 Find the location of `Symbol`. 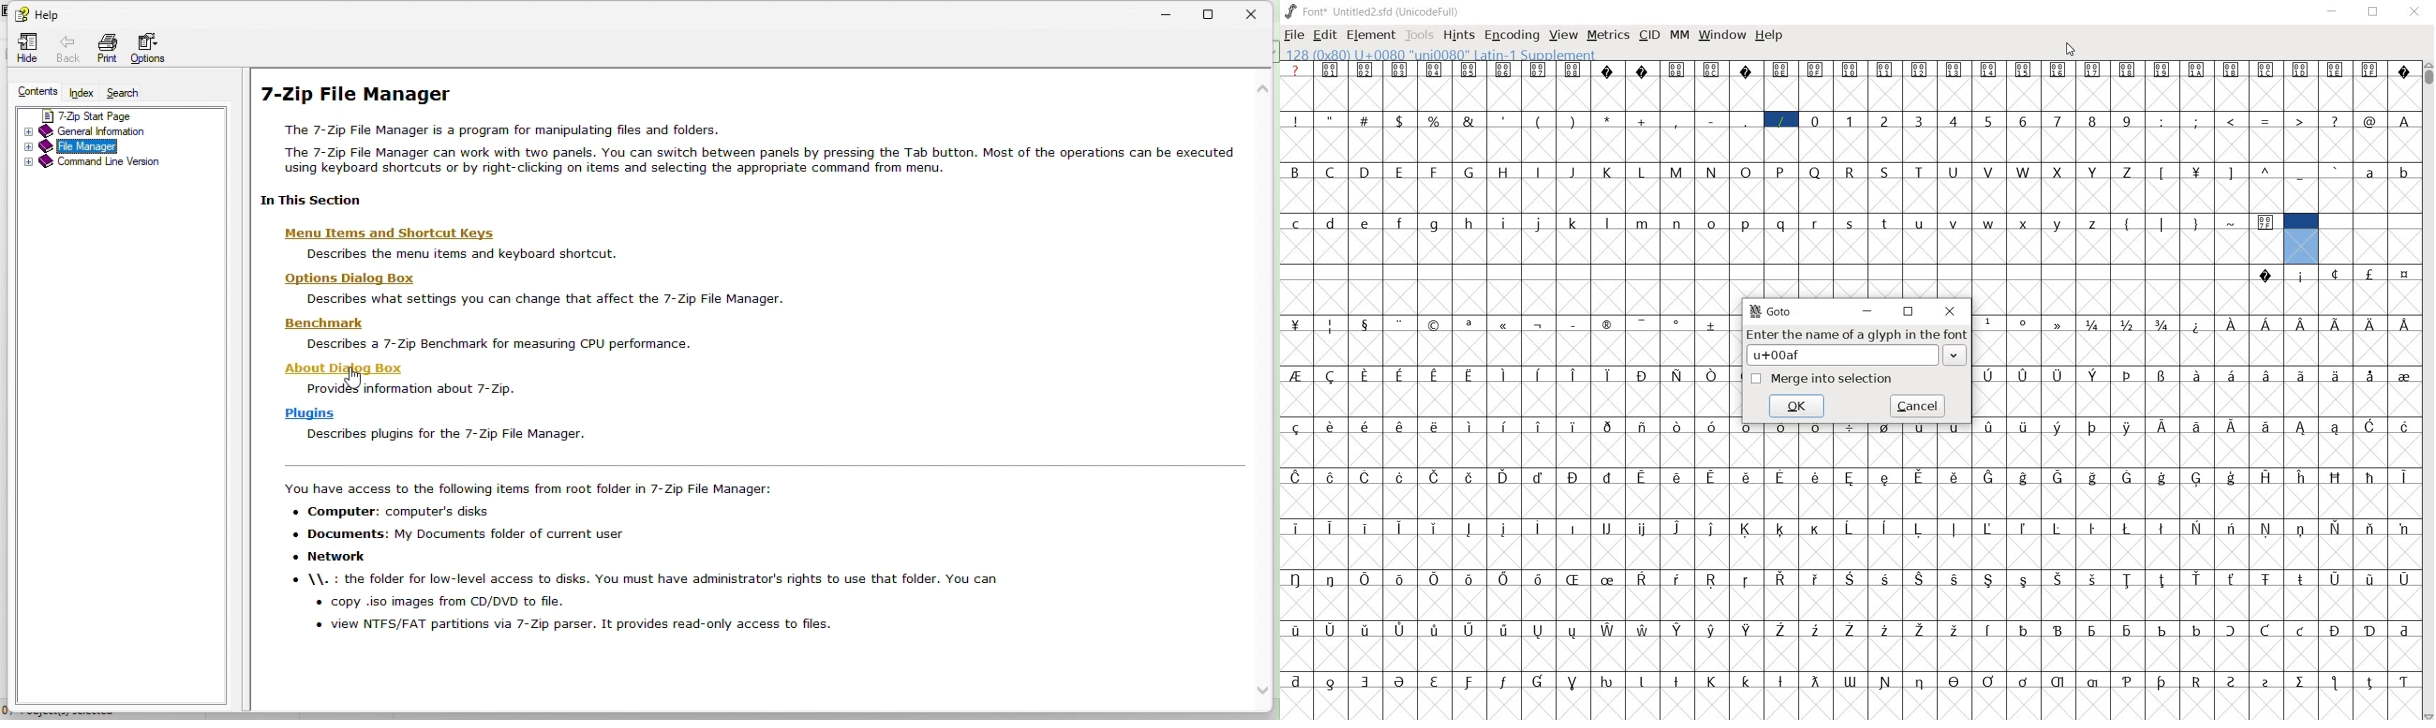

Symbol is located at coordinates (1573, 680).